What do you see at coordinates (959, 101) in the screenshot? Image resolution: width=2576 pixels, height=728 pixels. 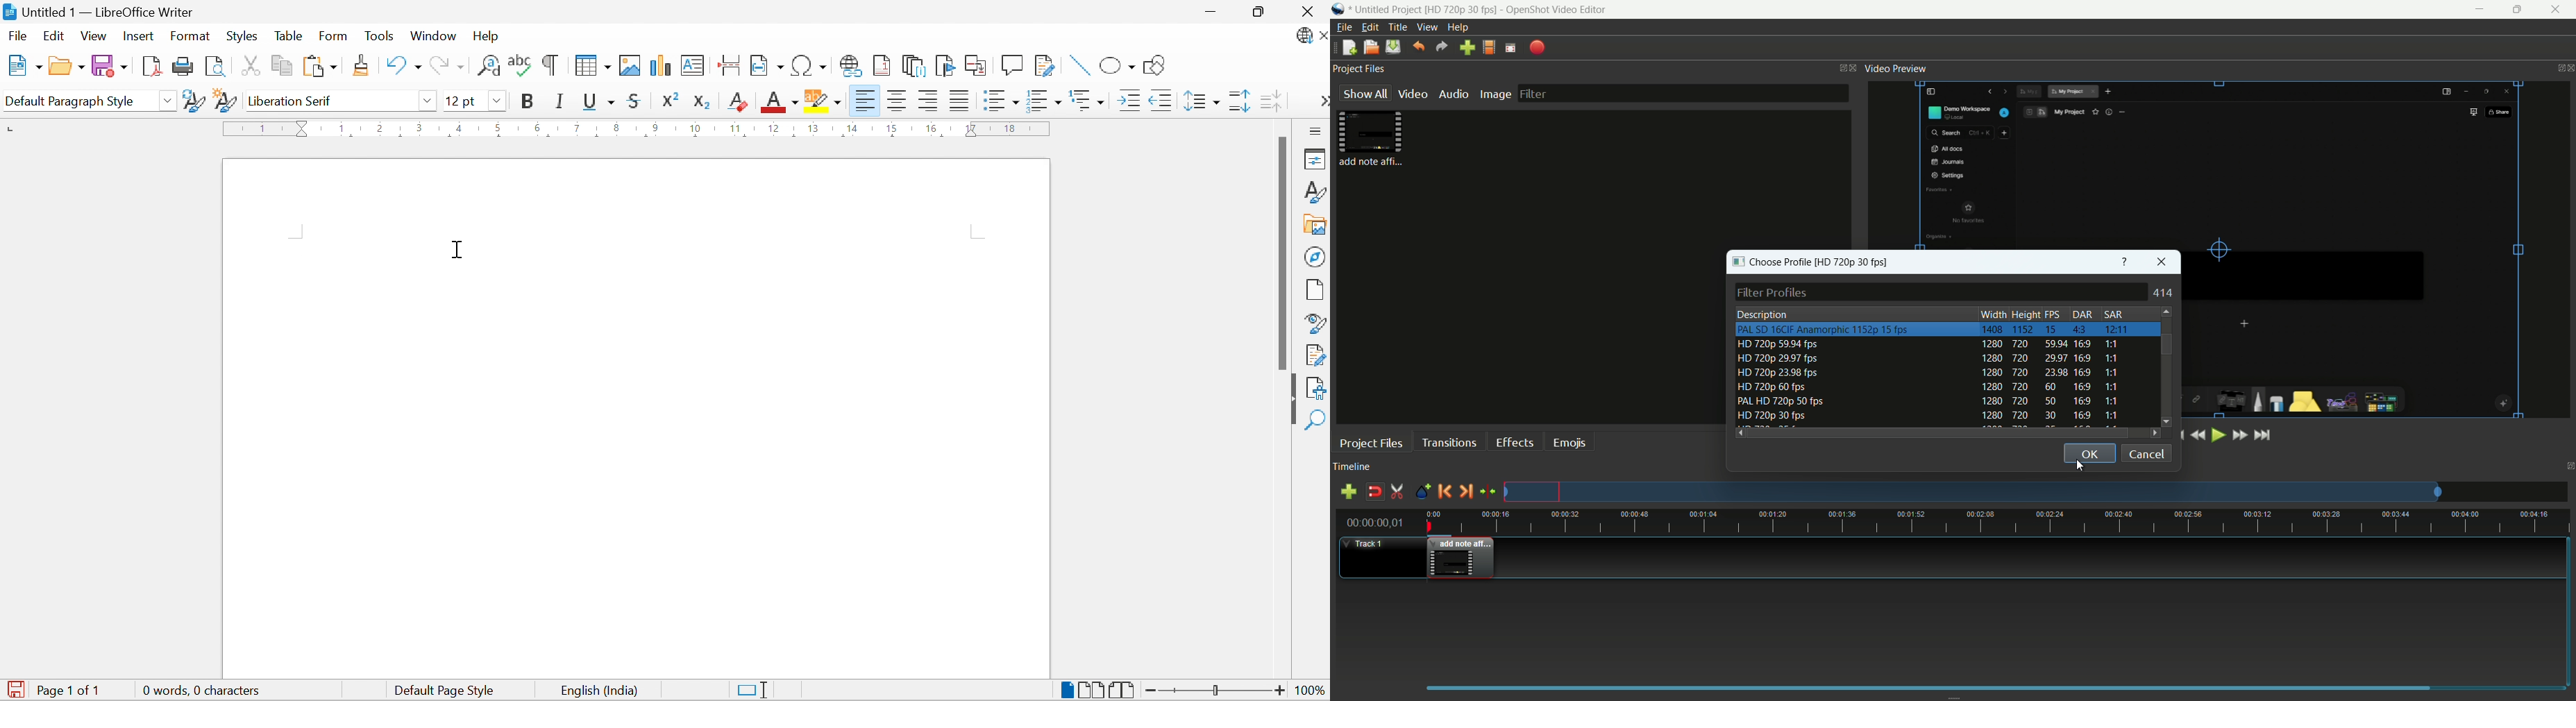 I see `Justified` at bounding box center [959, 101].